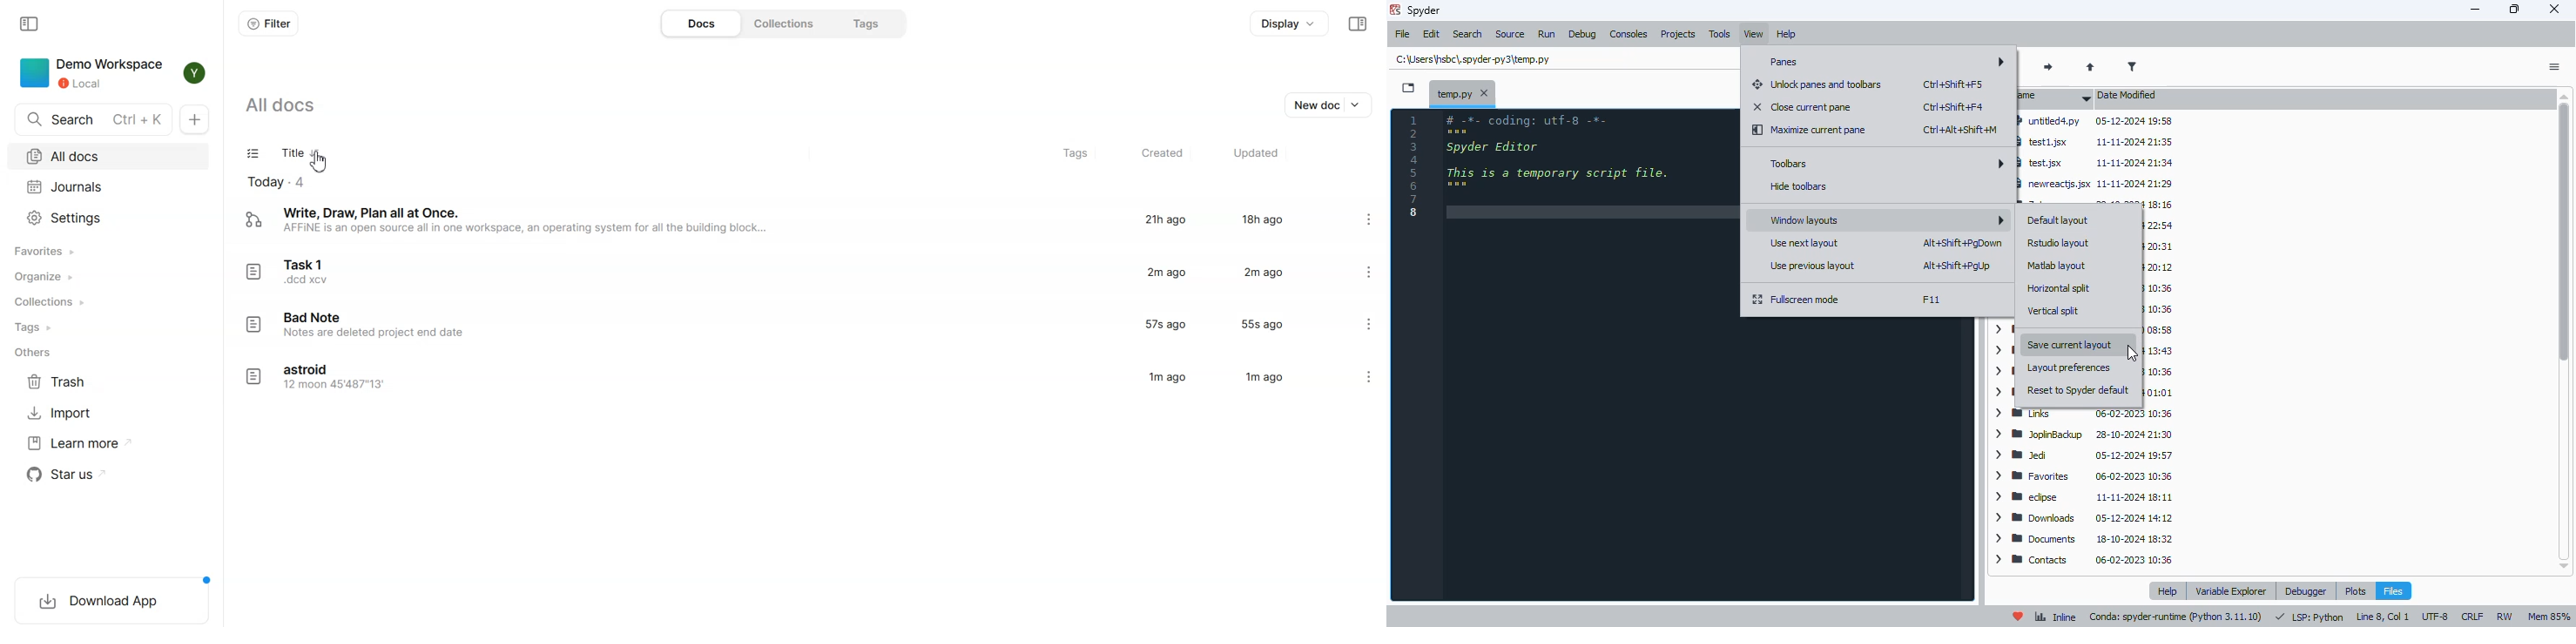 The height and width of the screenshot is (644, 2576). Describe the element at coordinates (2088, 560) in the screenshot. I see `contacts` at that location.